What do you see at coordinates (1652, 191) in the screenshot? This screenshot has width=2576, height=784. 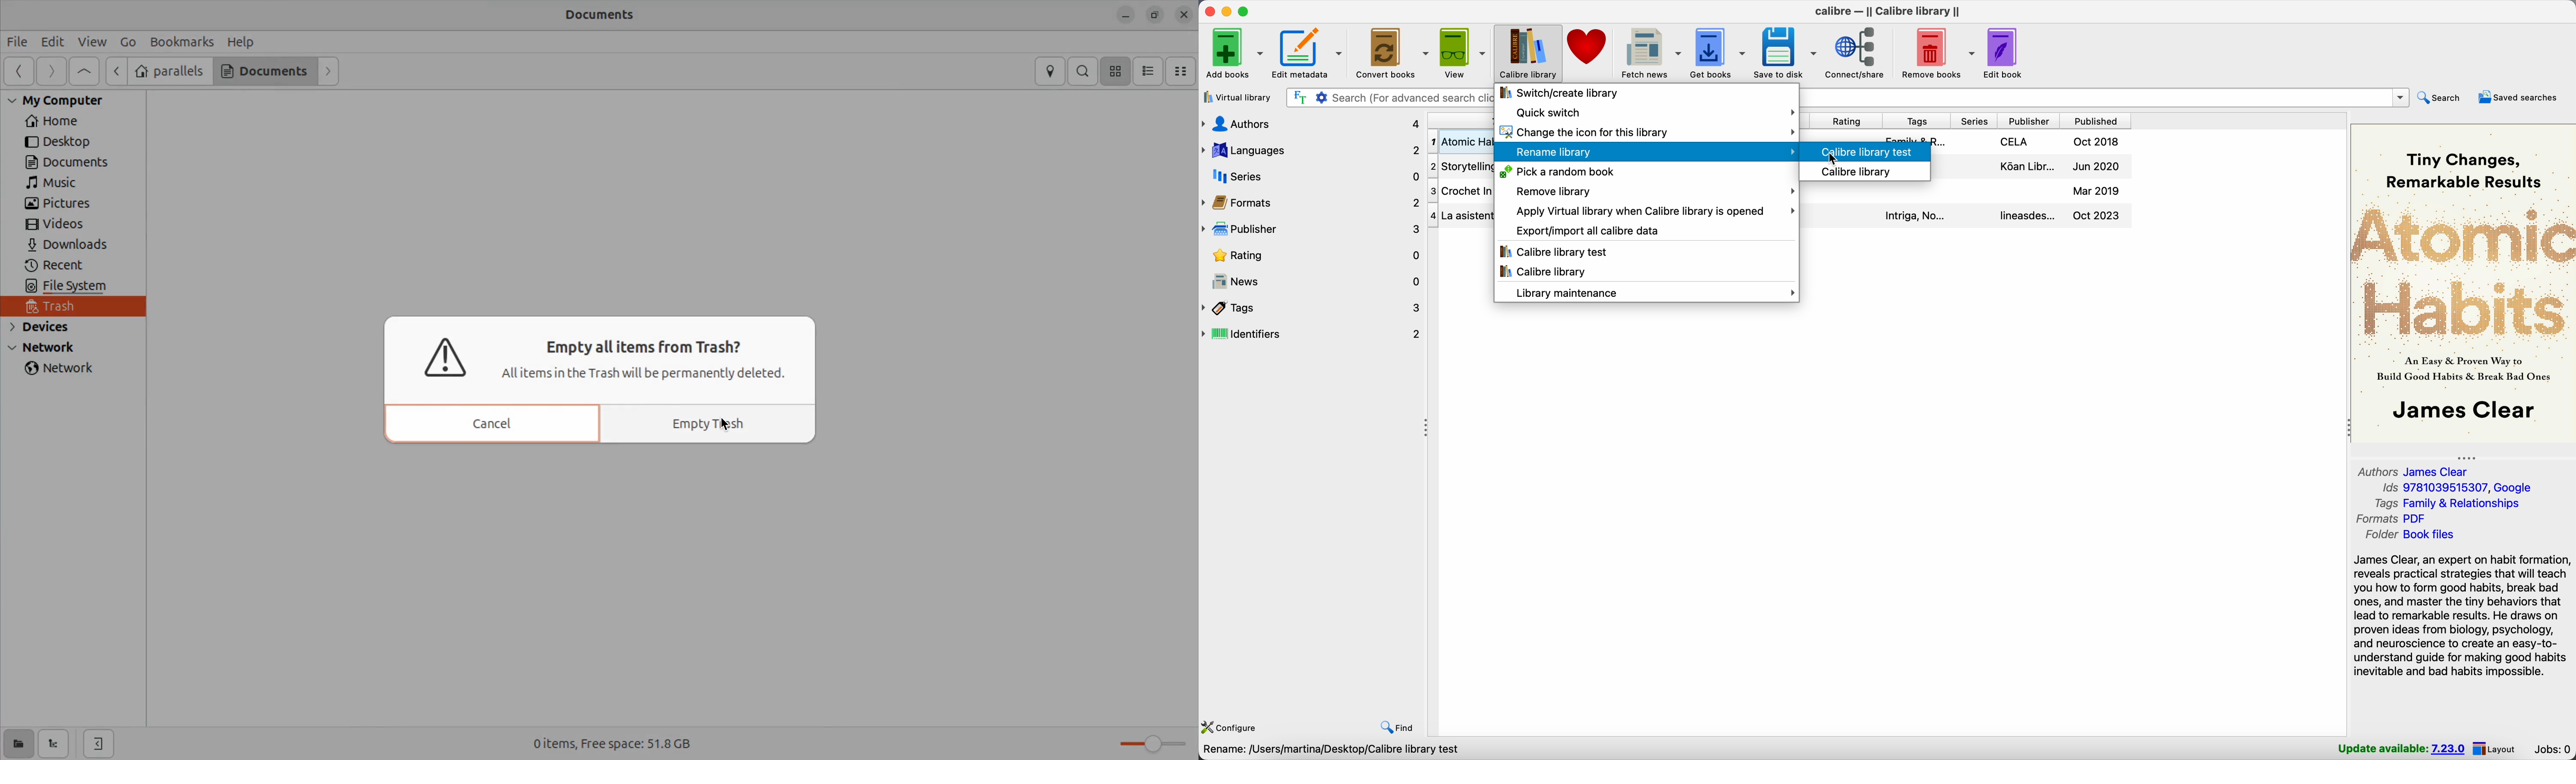 I see `remove library` at bounding box center [1652, 191].